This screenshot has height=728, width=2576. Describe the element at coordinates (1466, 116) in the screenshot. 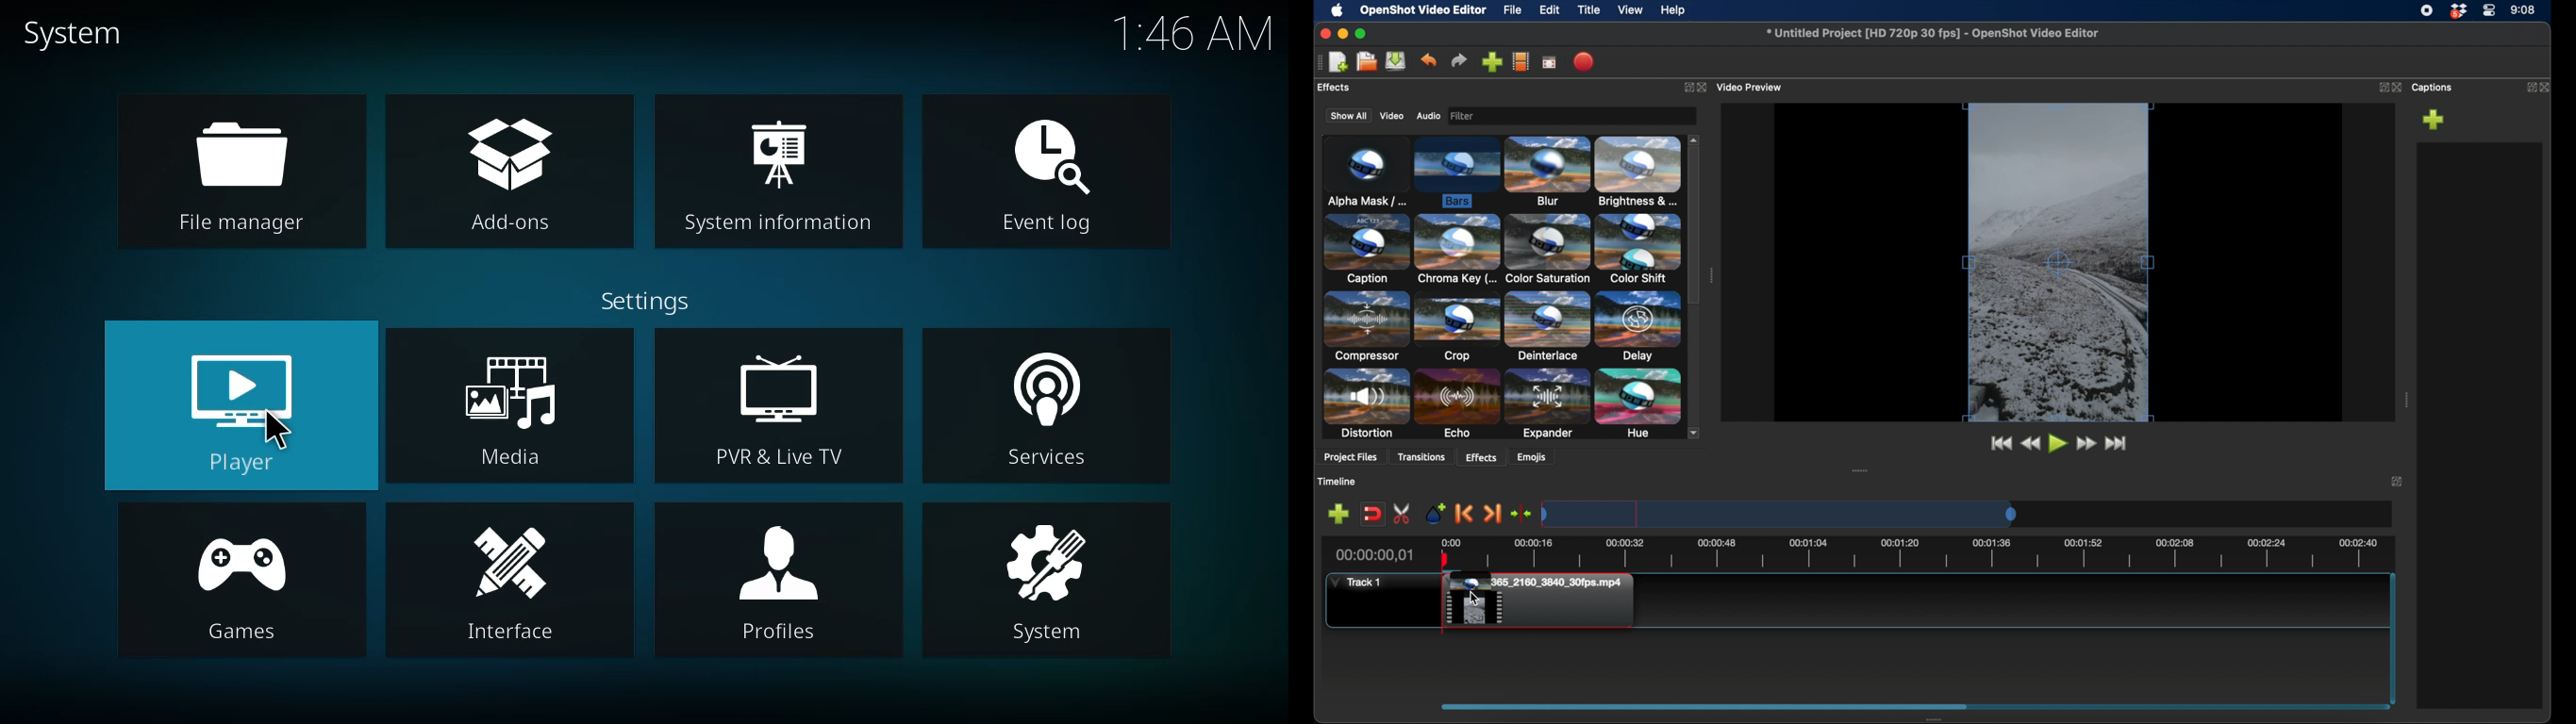

I see `image` at that location.